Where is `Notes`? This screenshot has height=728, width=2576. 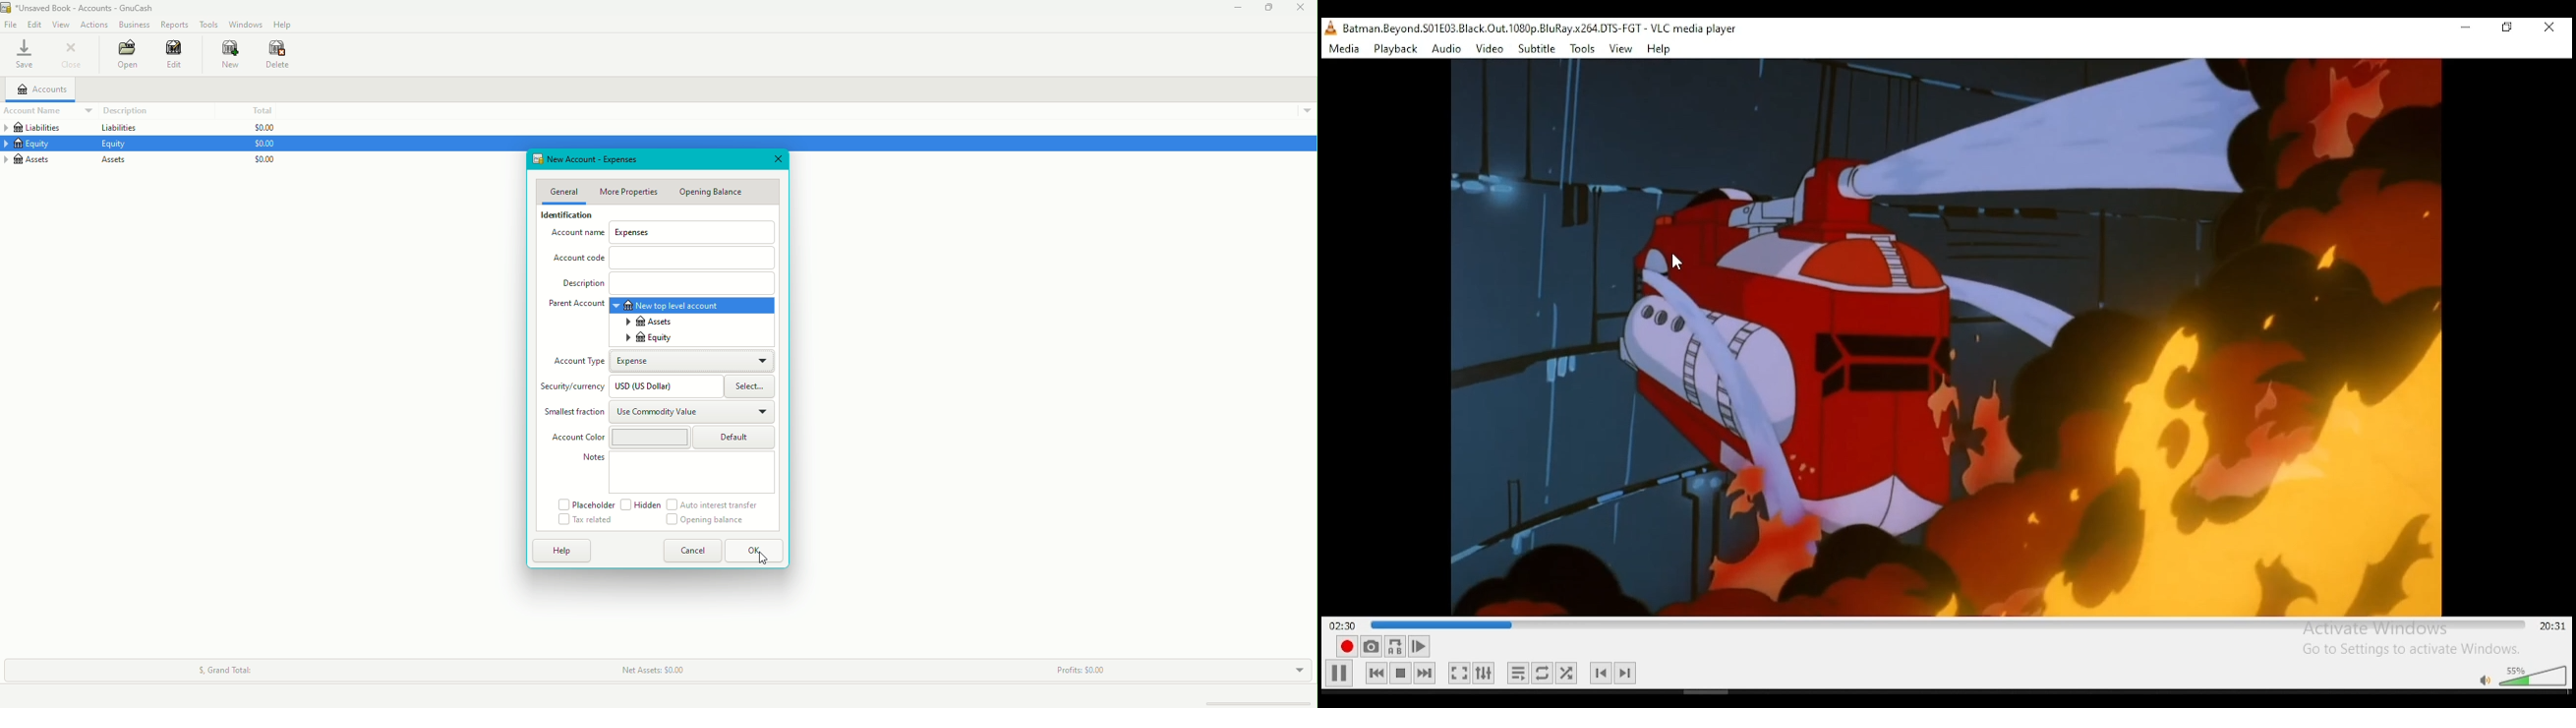 Notes is located at coordinates (593, 461).